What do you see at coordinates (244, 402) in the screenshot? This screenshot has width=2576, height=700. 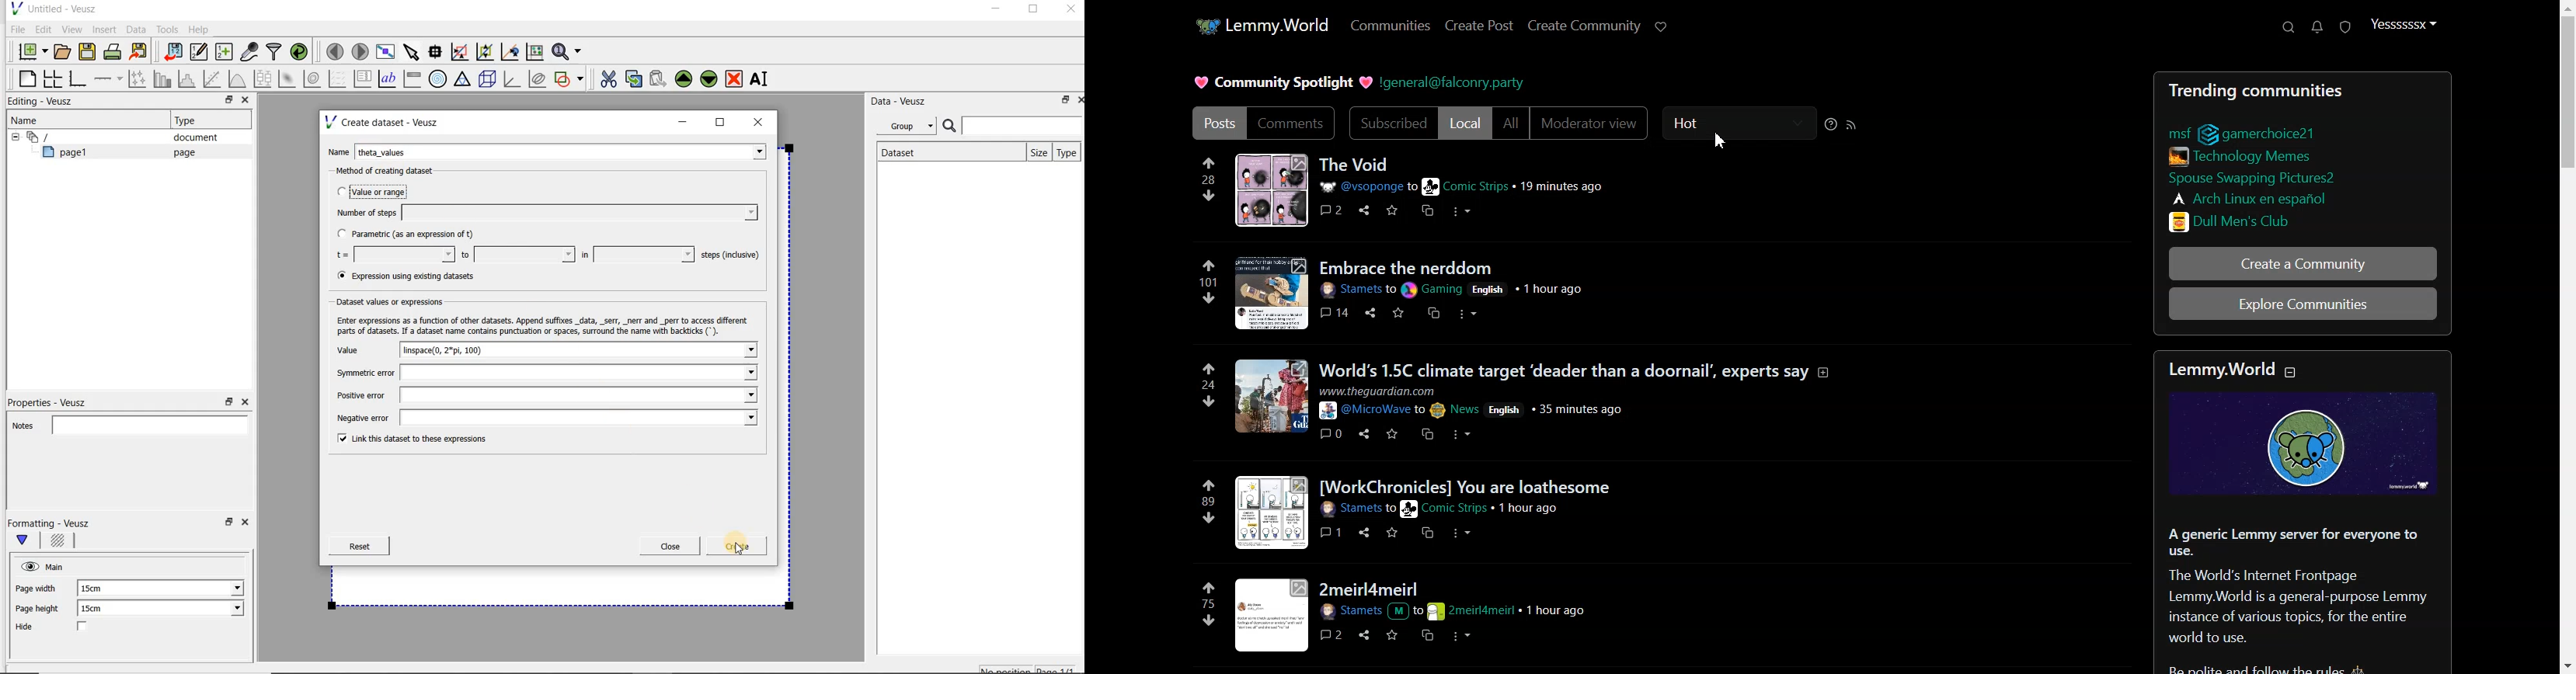 I see `Close` at bounding box center [244, 402].